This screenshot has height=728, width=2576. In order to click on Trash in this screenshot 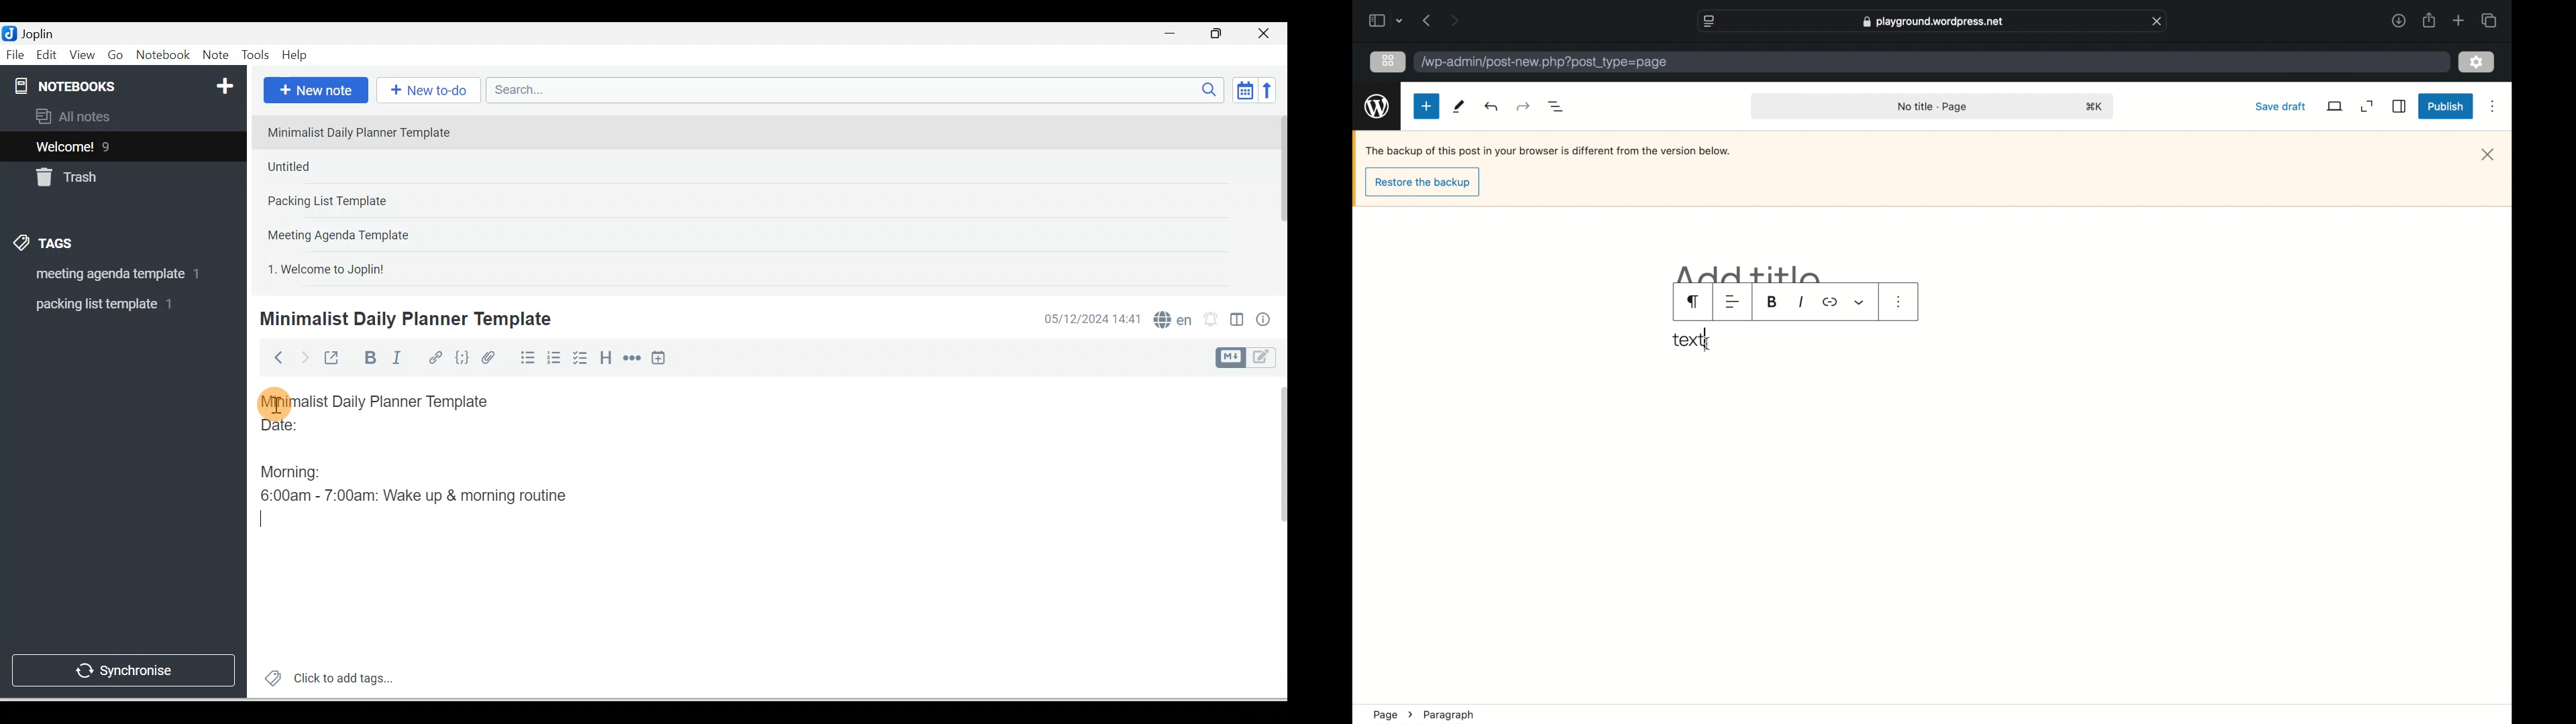, I will do `click(99, 174)`.